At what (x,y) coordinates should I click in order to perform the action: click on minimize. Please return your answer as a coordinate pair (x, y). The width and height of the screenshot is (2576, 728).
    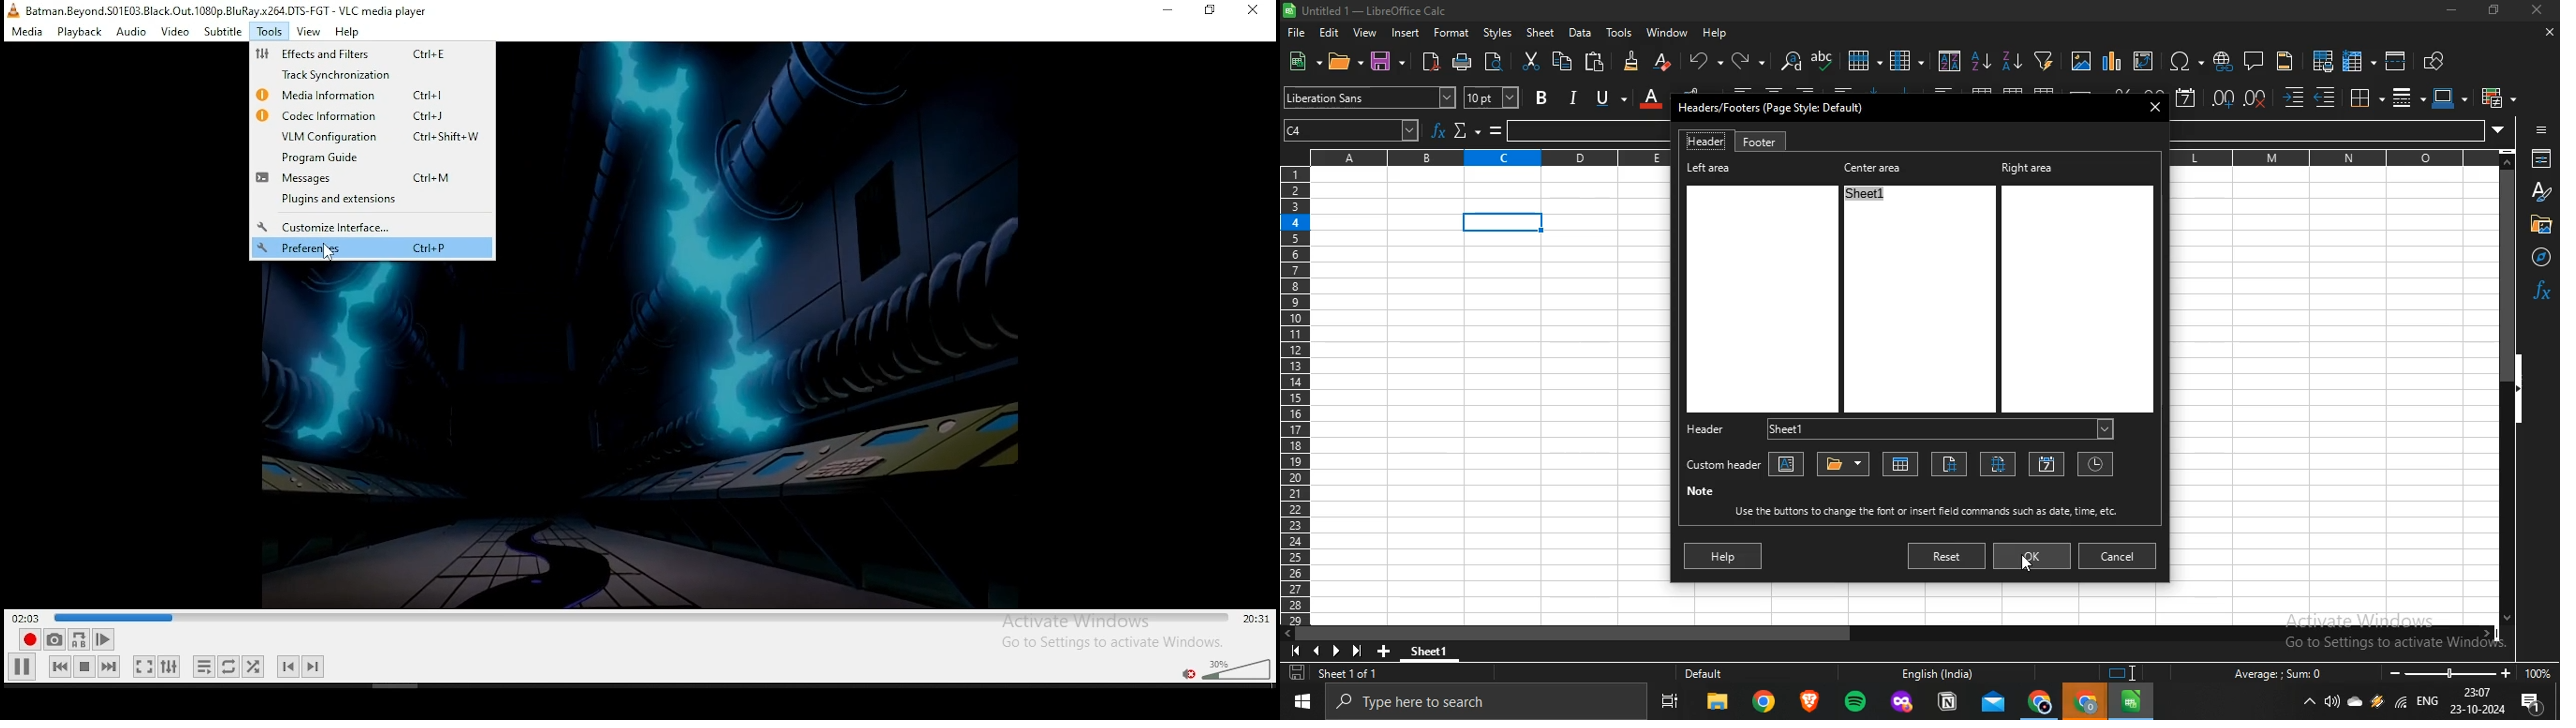
    Looking at the image, I should click on (1167, 10).